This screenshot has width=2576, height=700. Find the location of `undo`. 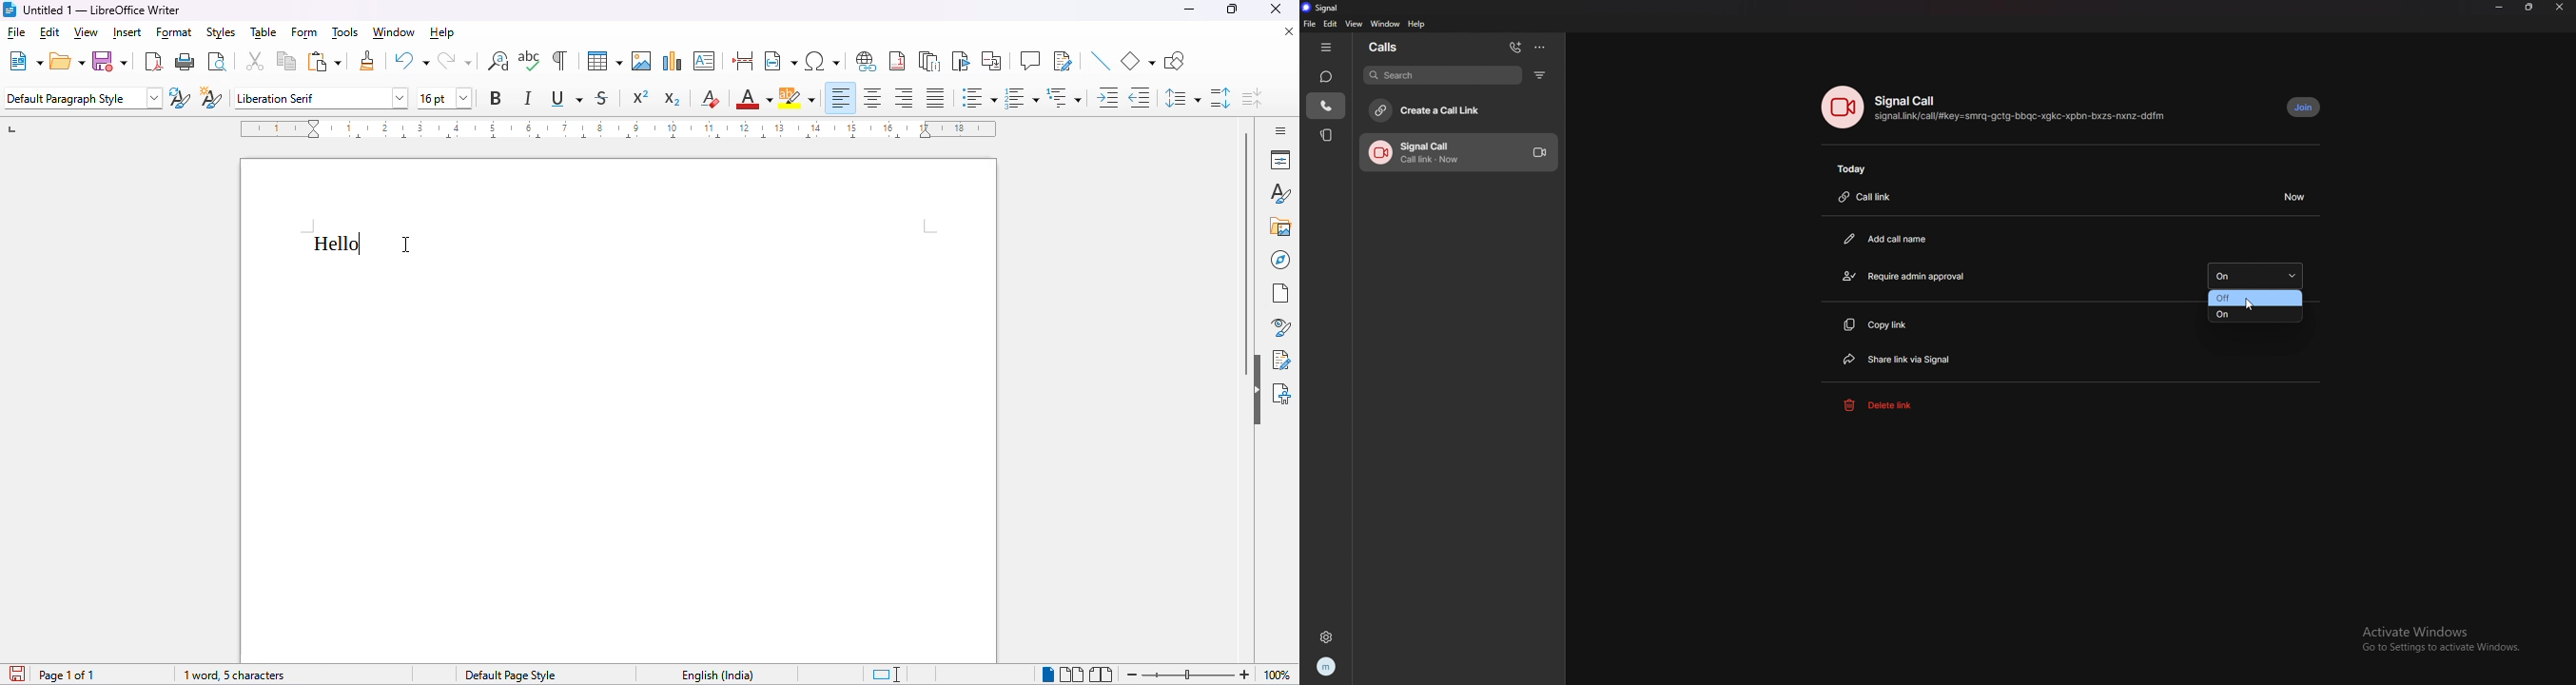

undo is located at coordinates (411, 61).